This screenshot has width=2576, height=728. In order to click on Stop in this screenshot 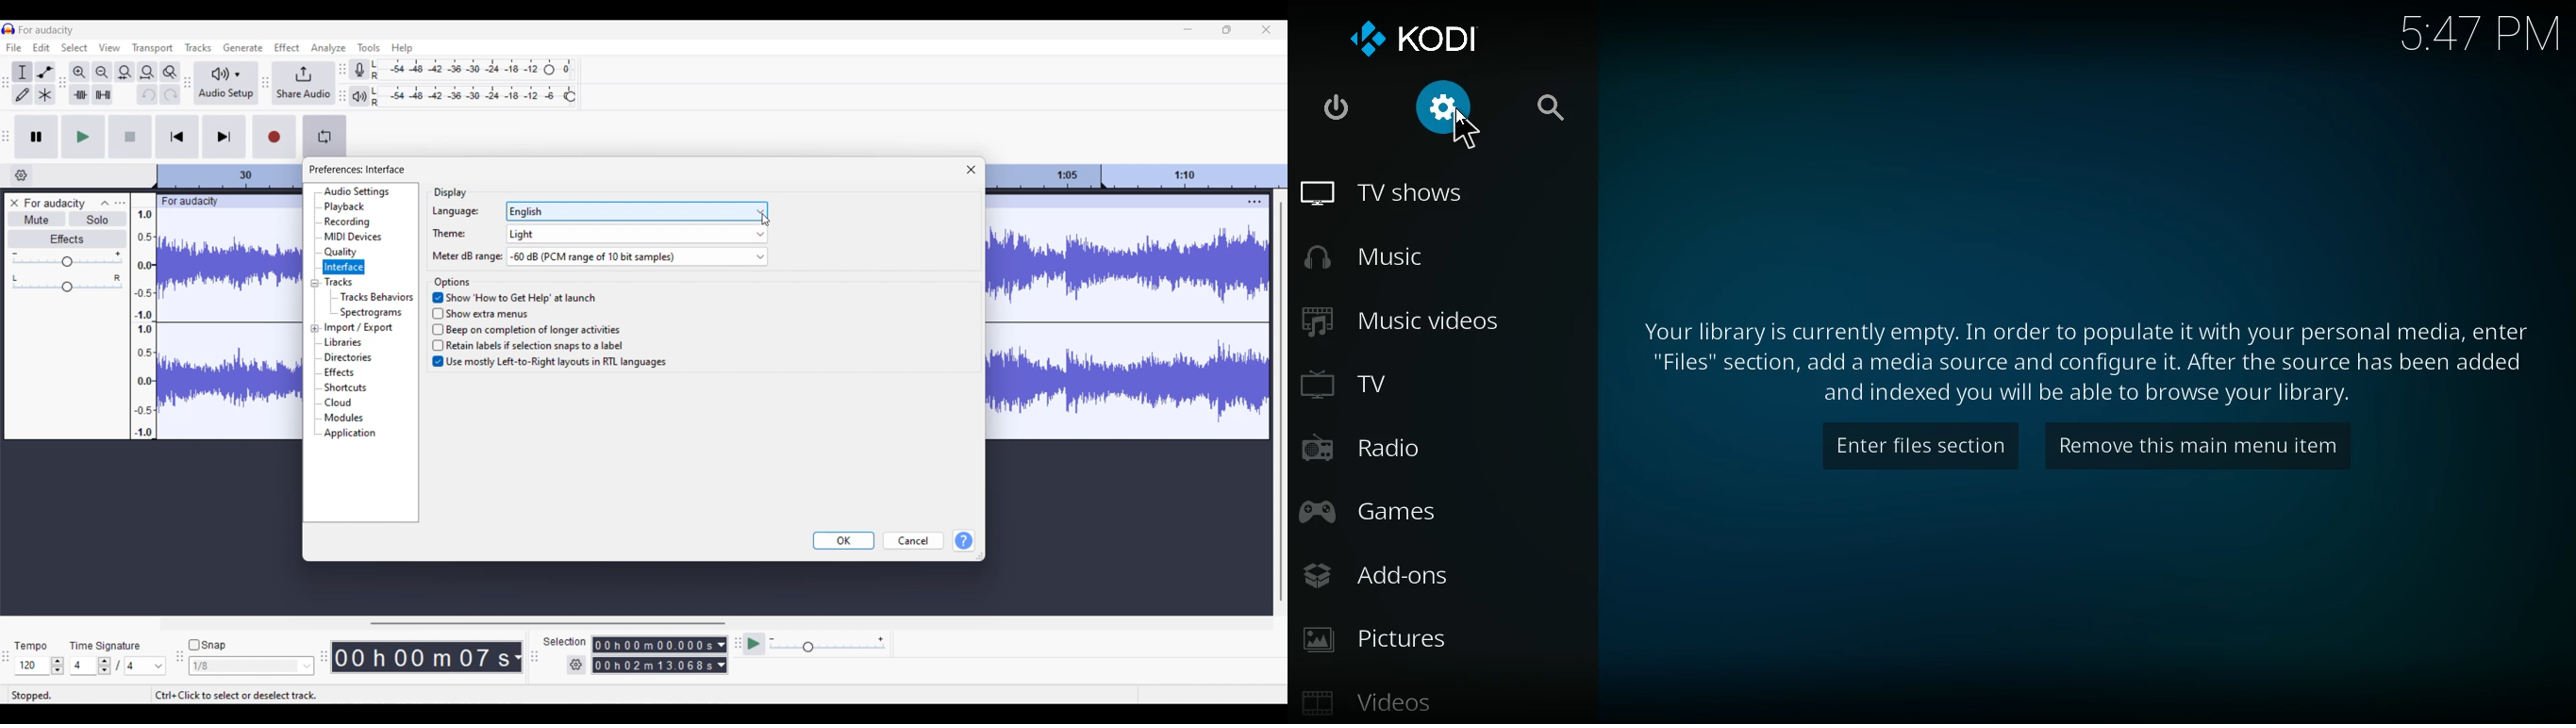, I will do `click(131, 137)`.